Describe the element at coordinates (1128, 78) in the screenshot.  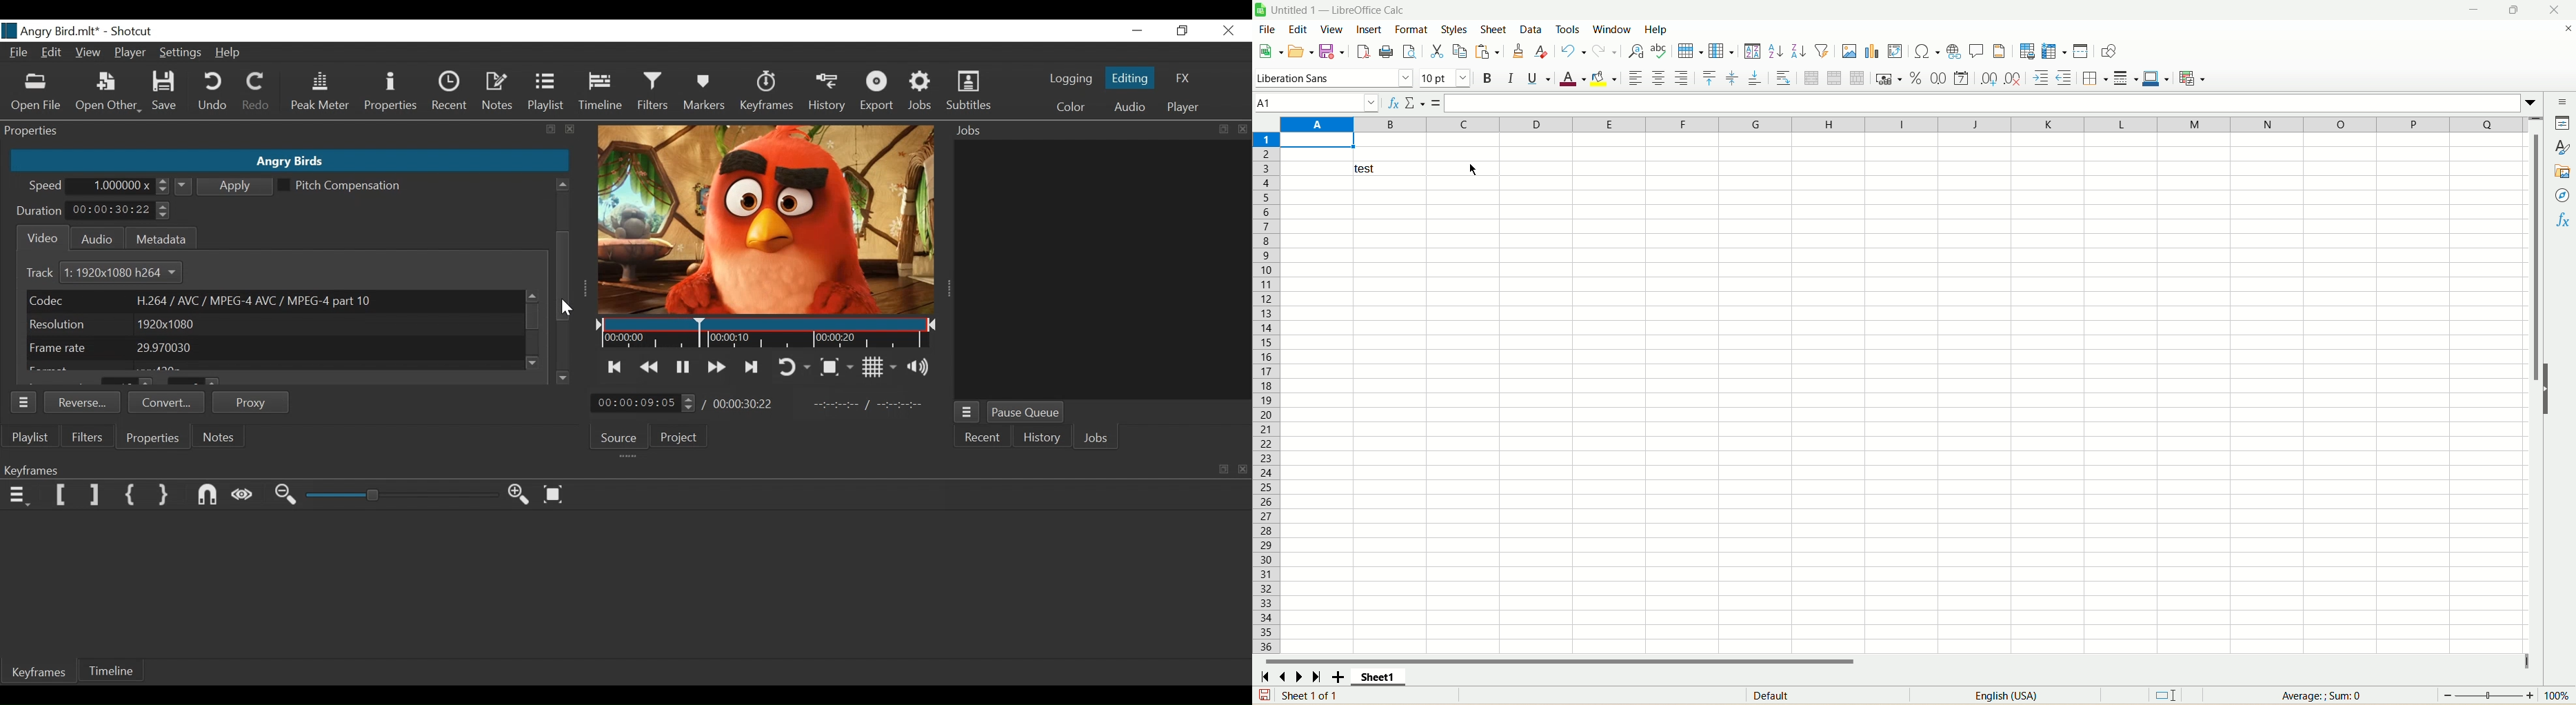
I see `Editing` at that location.